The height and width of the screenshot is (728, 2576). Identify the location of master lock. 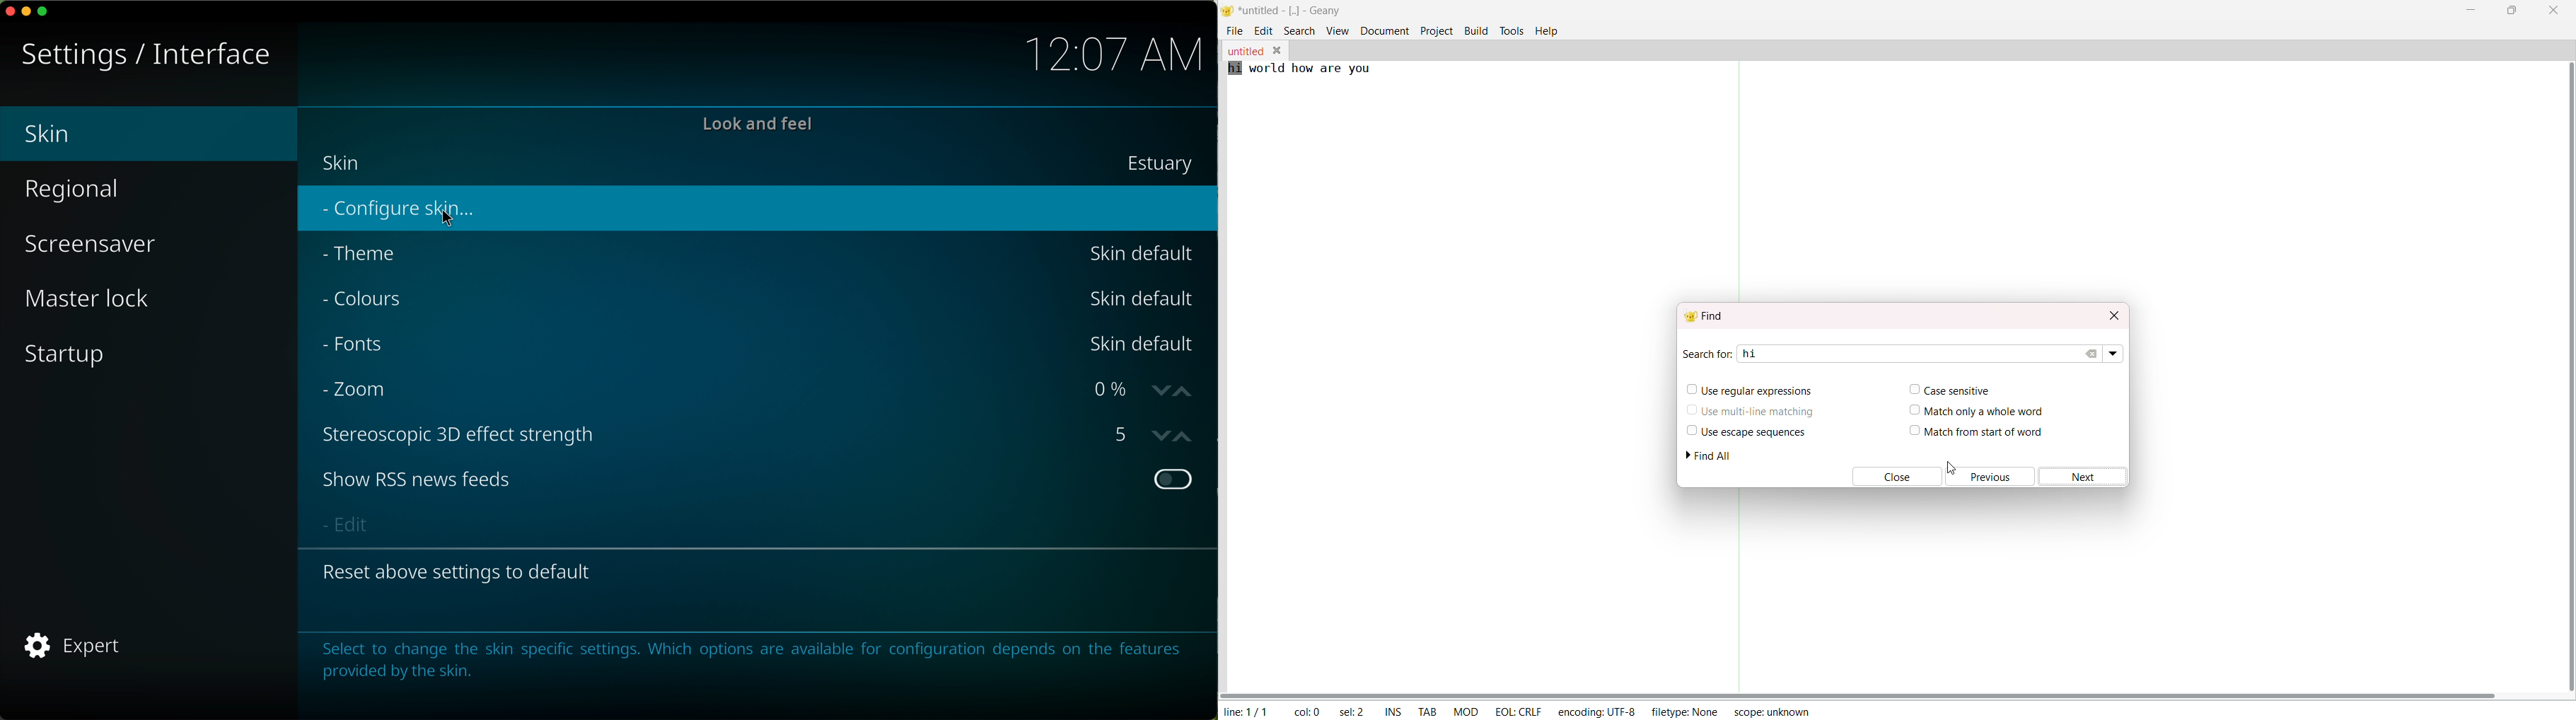
(88, 299).